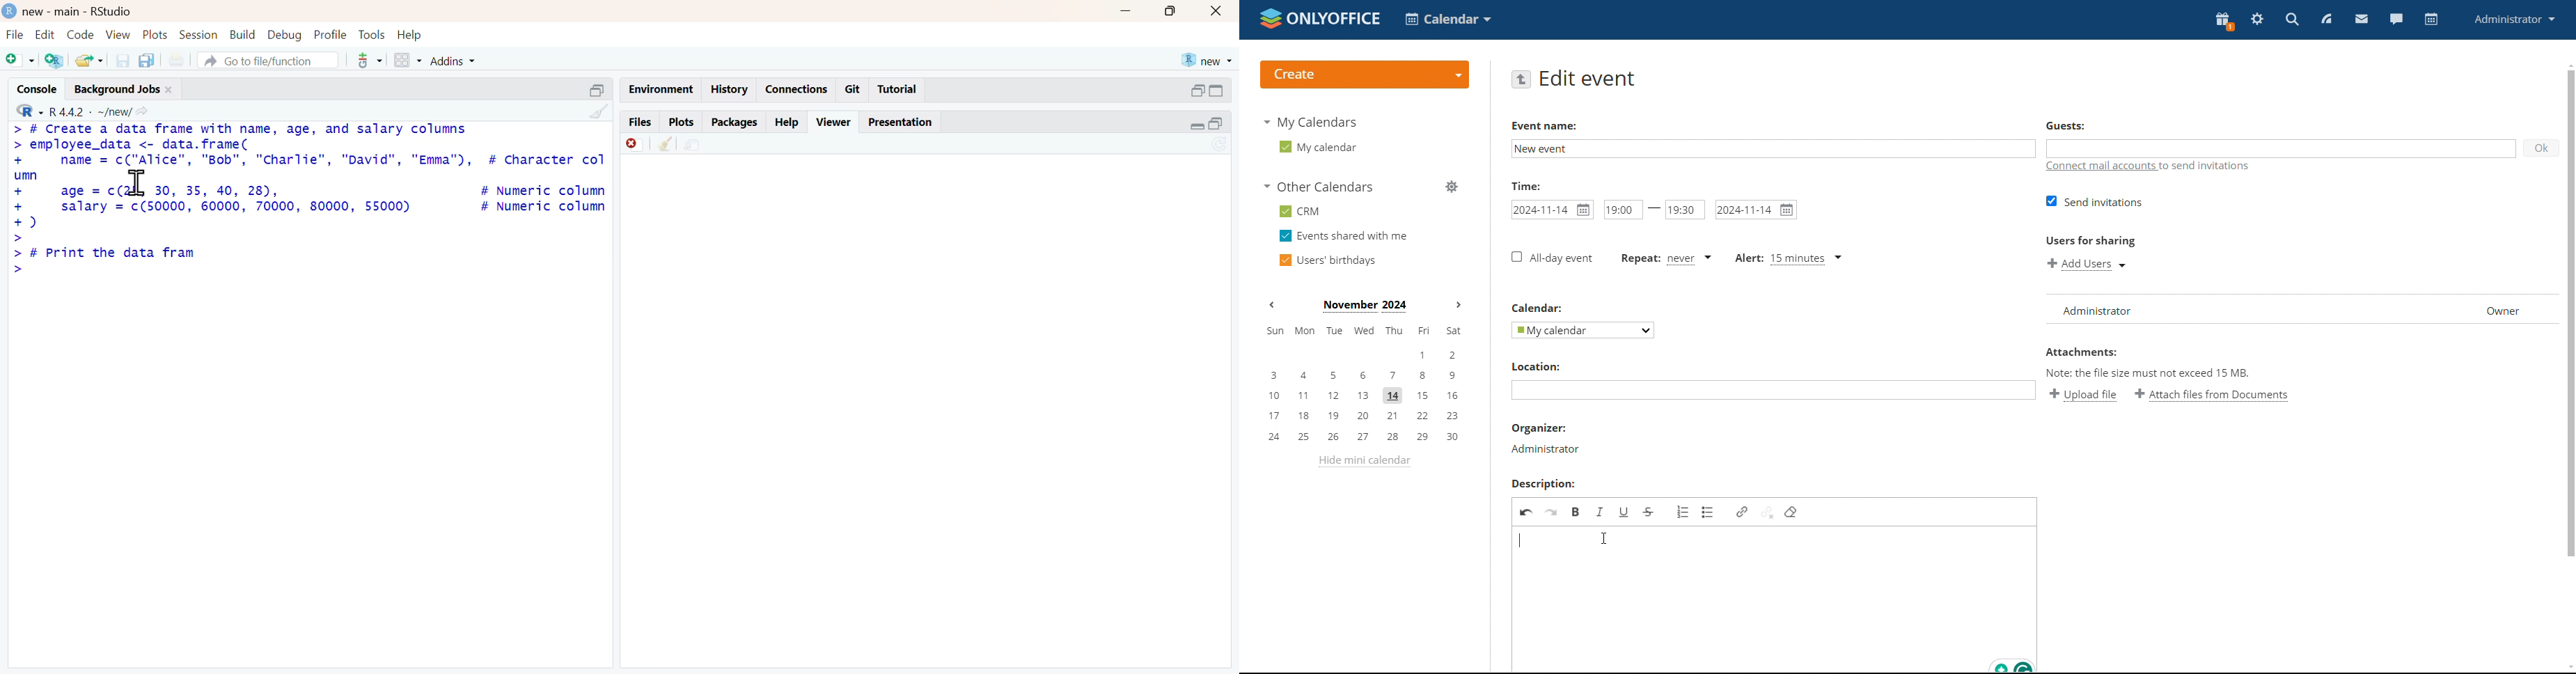 The image size is (2576, 700). Describe the element at coordinates (1207, 58) in the screenshot. I see `new R project` at that location.